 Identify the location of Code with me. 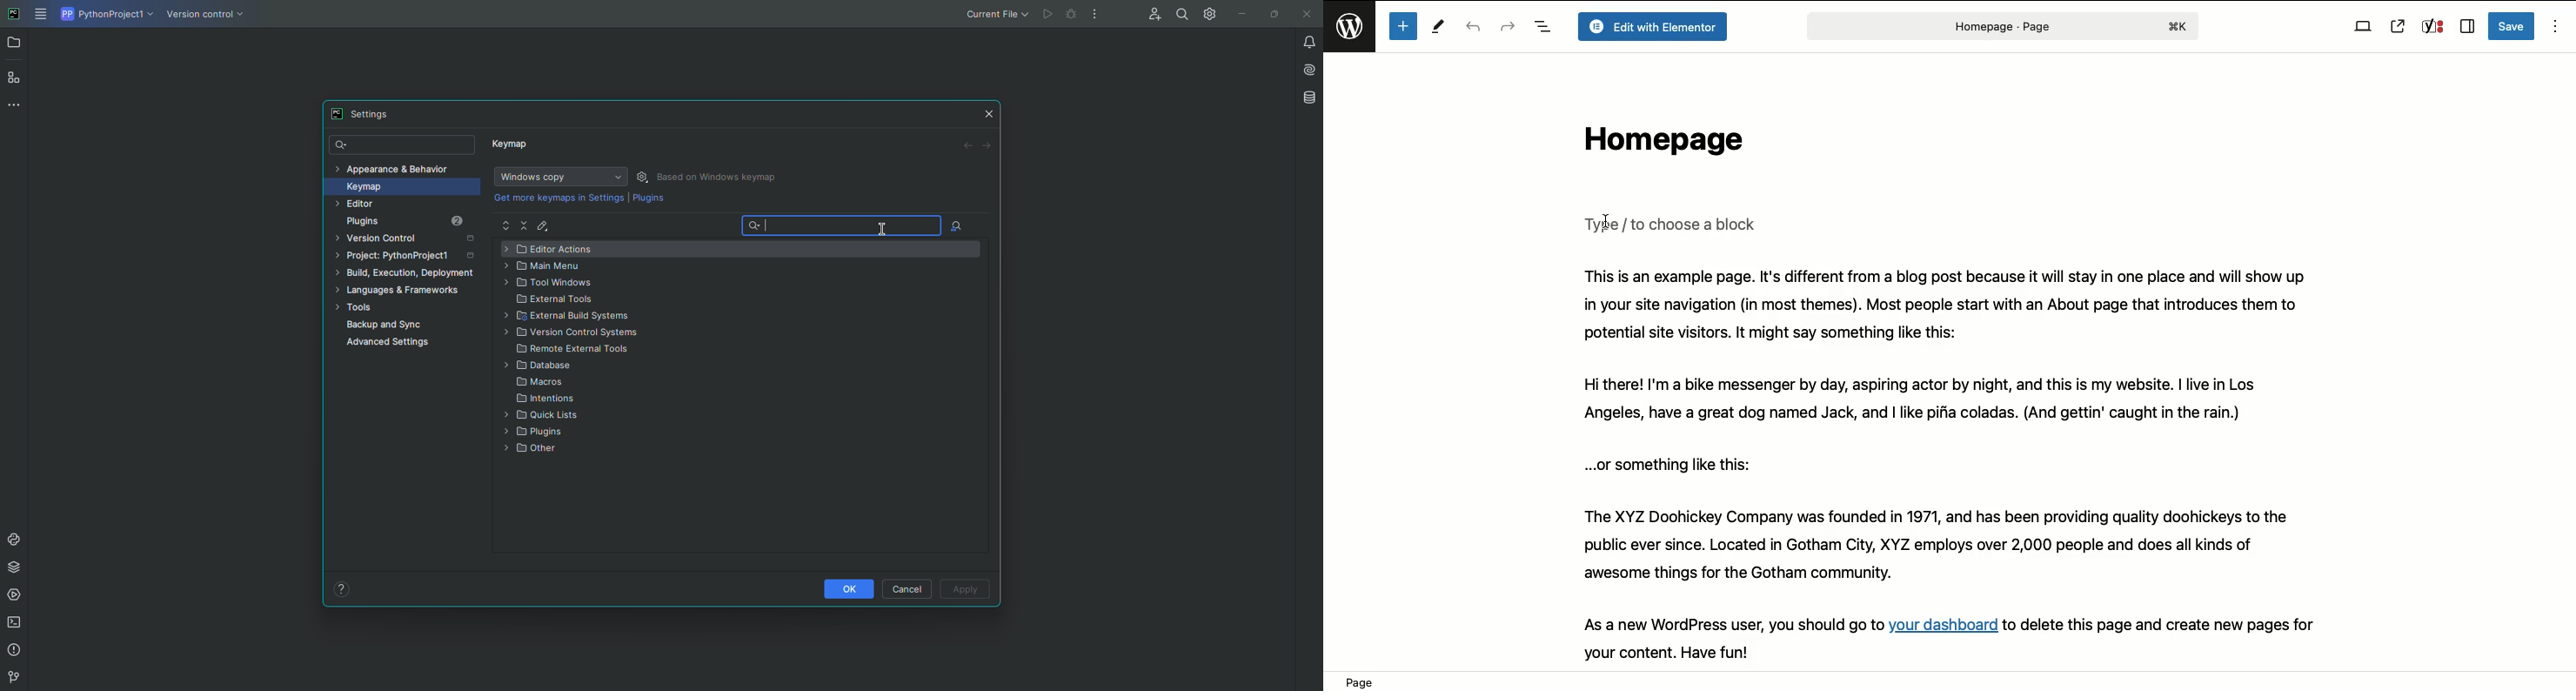
(1152, 15).